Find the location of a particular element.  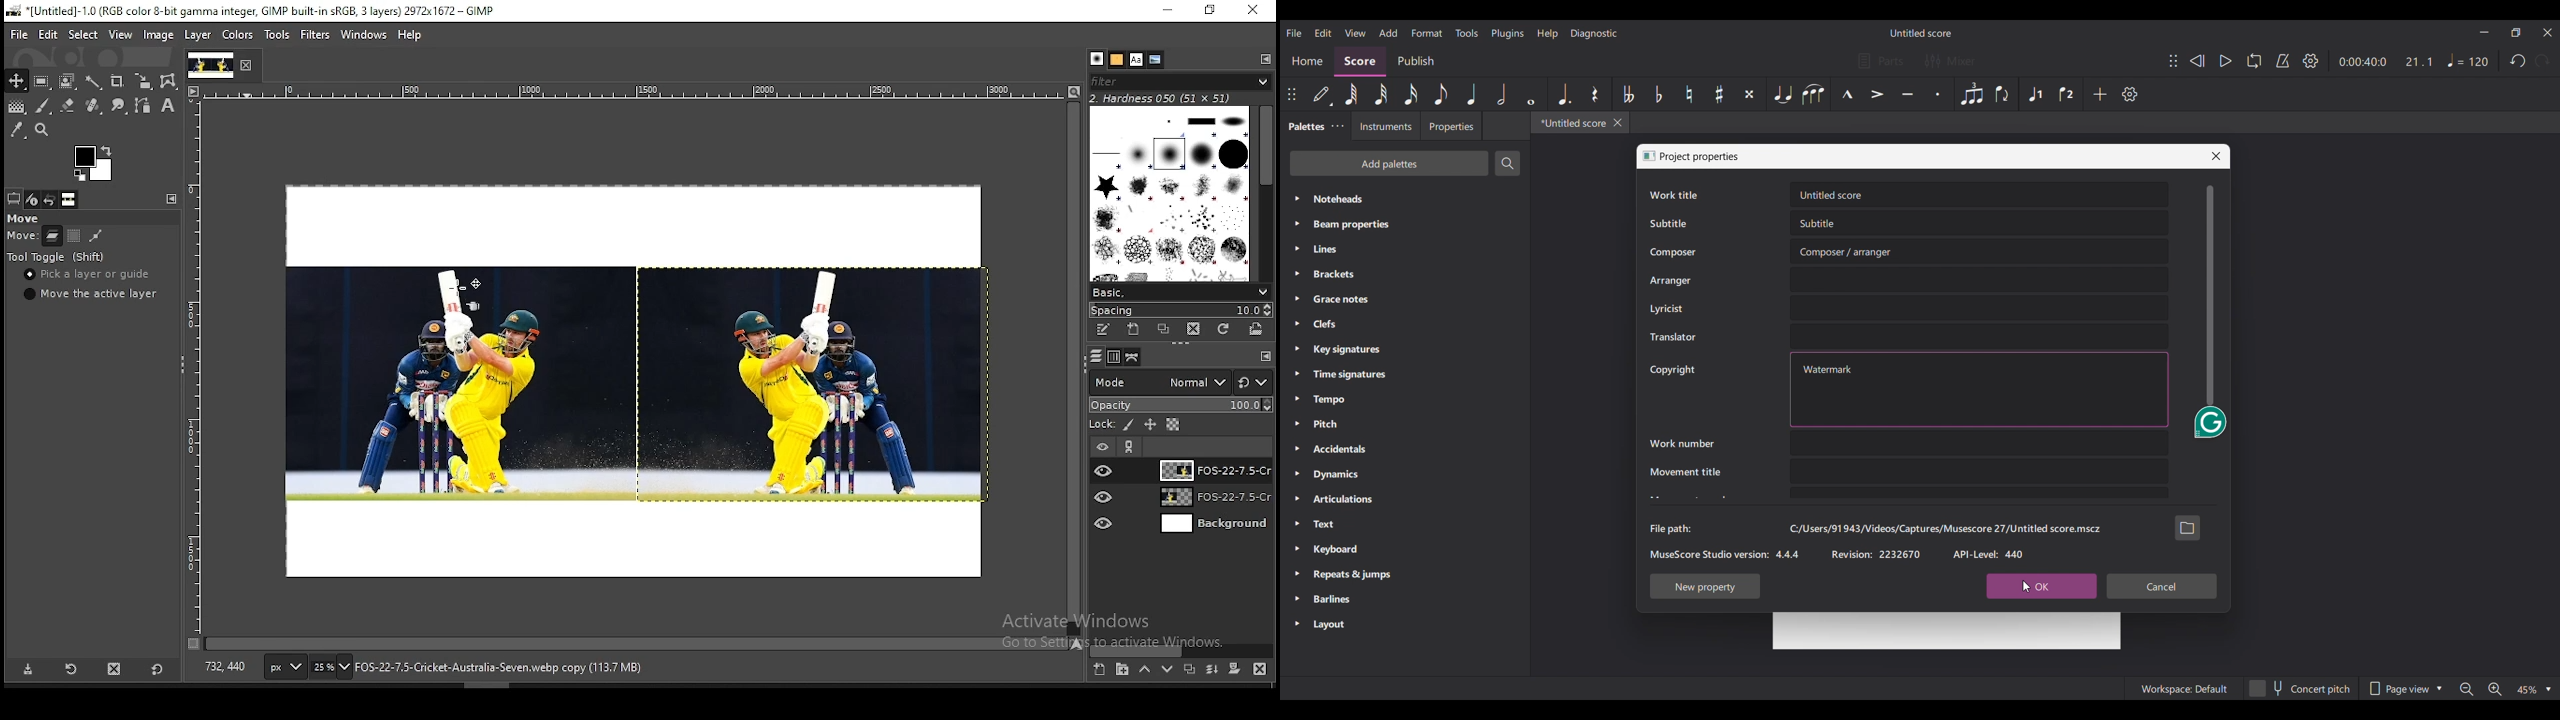

layers is located at coordinates (1094, 357).